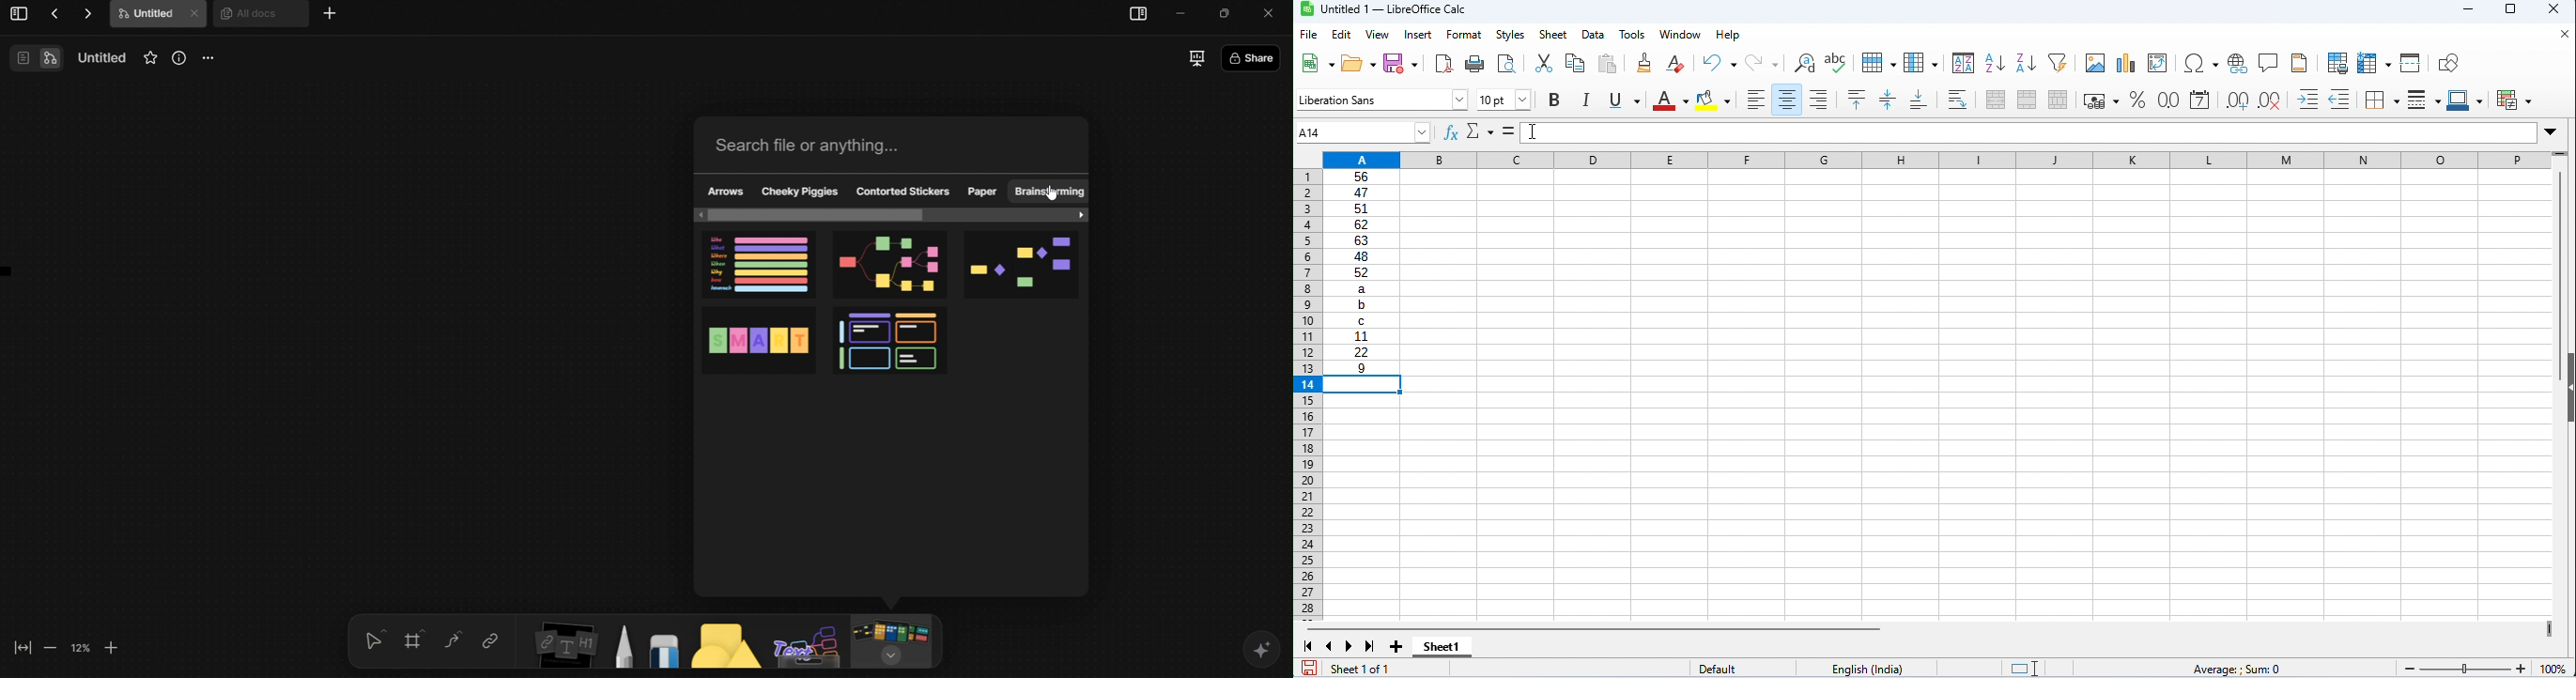 The height and width of the screenshot is (700, 2576). I want to click on AI, so click(1264, 652).